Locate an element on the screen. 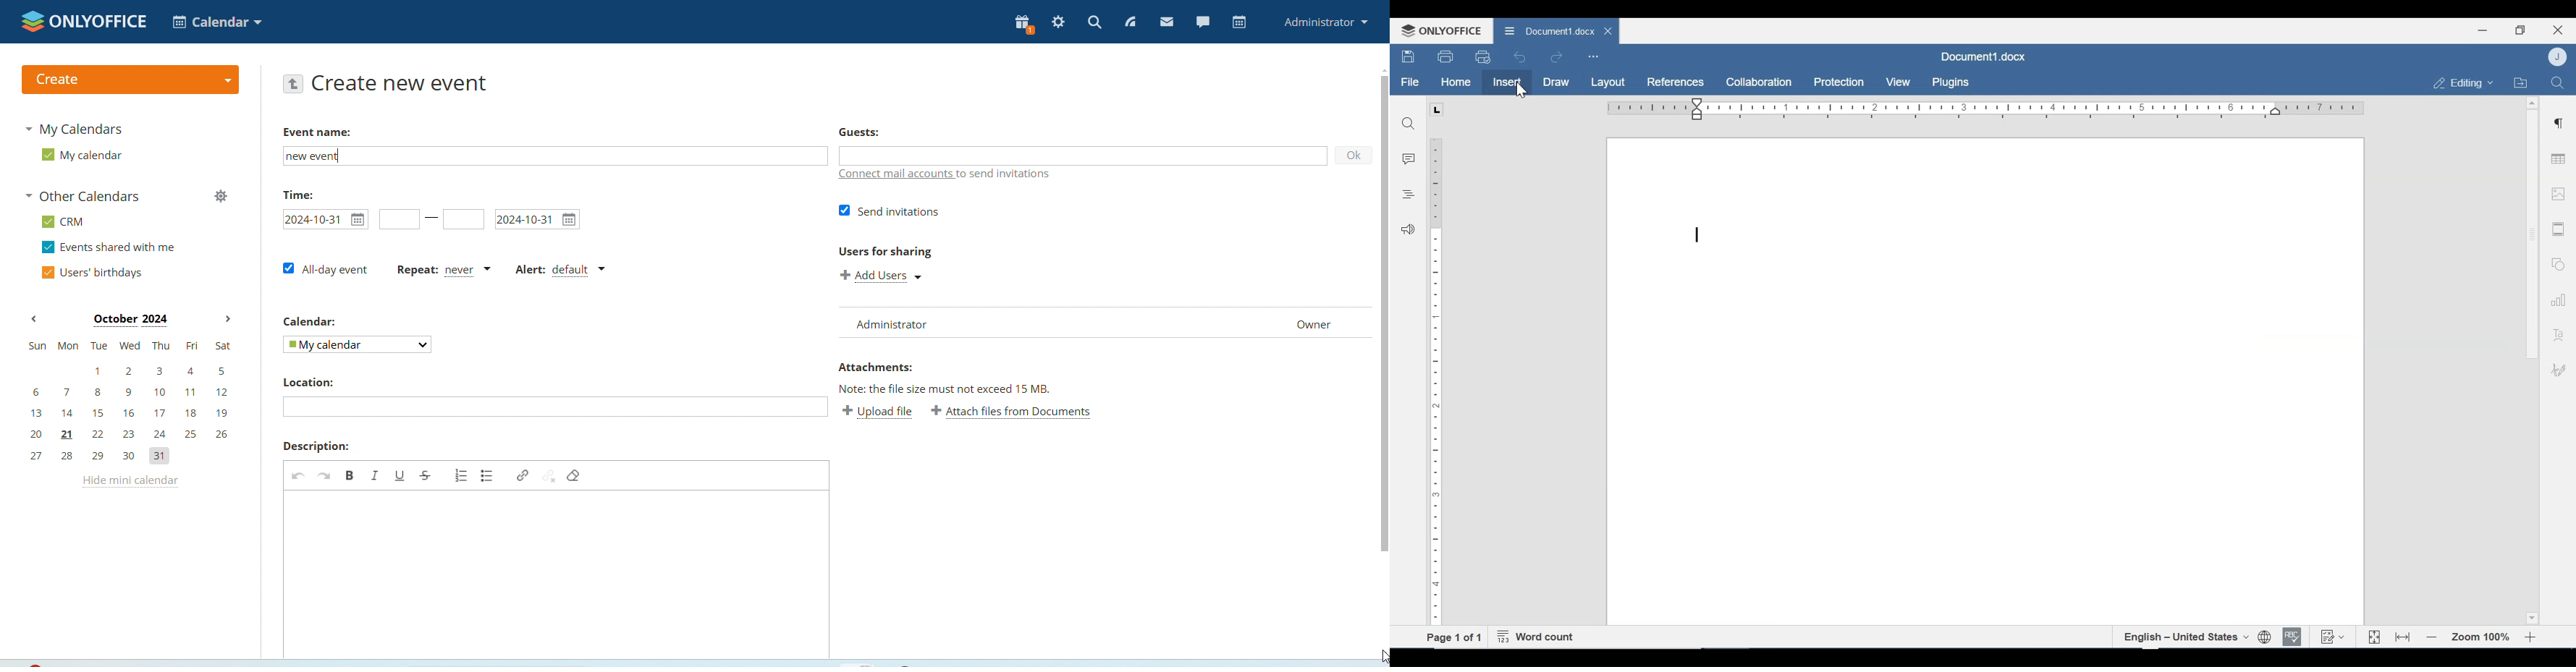 This screenshot has height=672, width=2576. 2024-10-31 is located at coordinates (536, 220).